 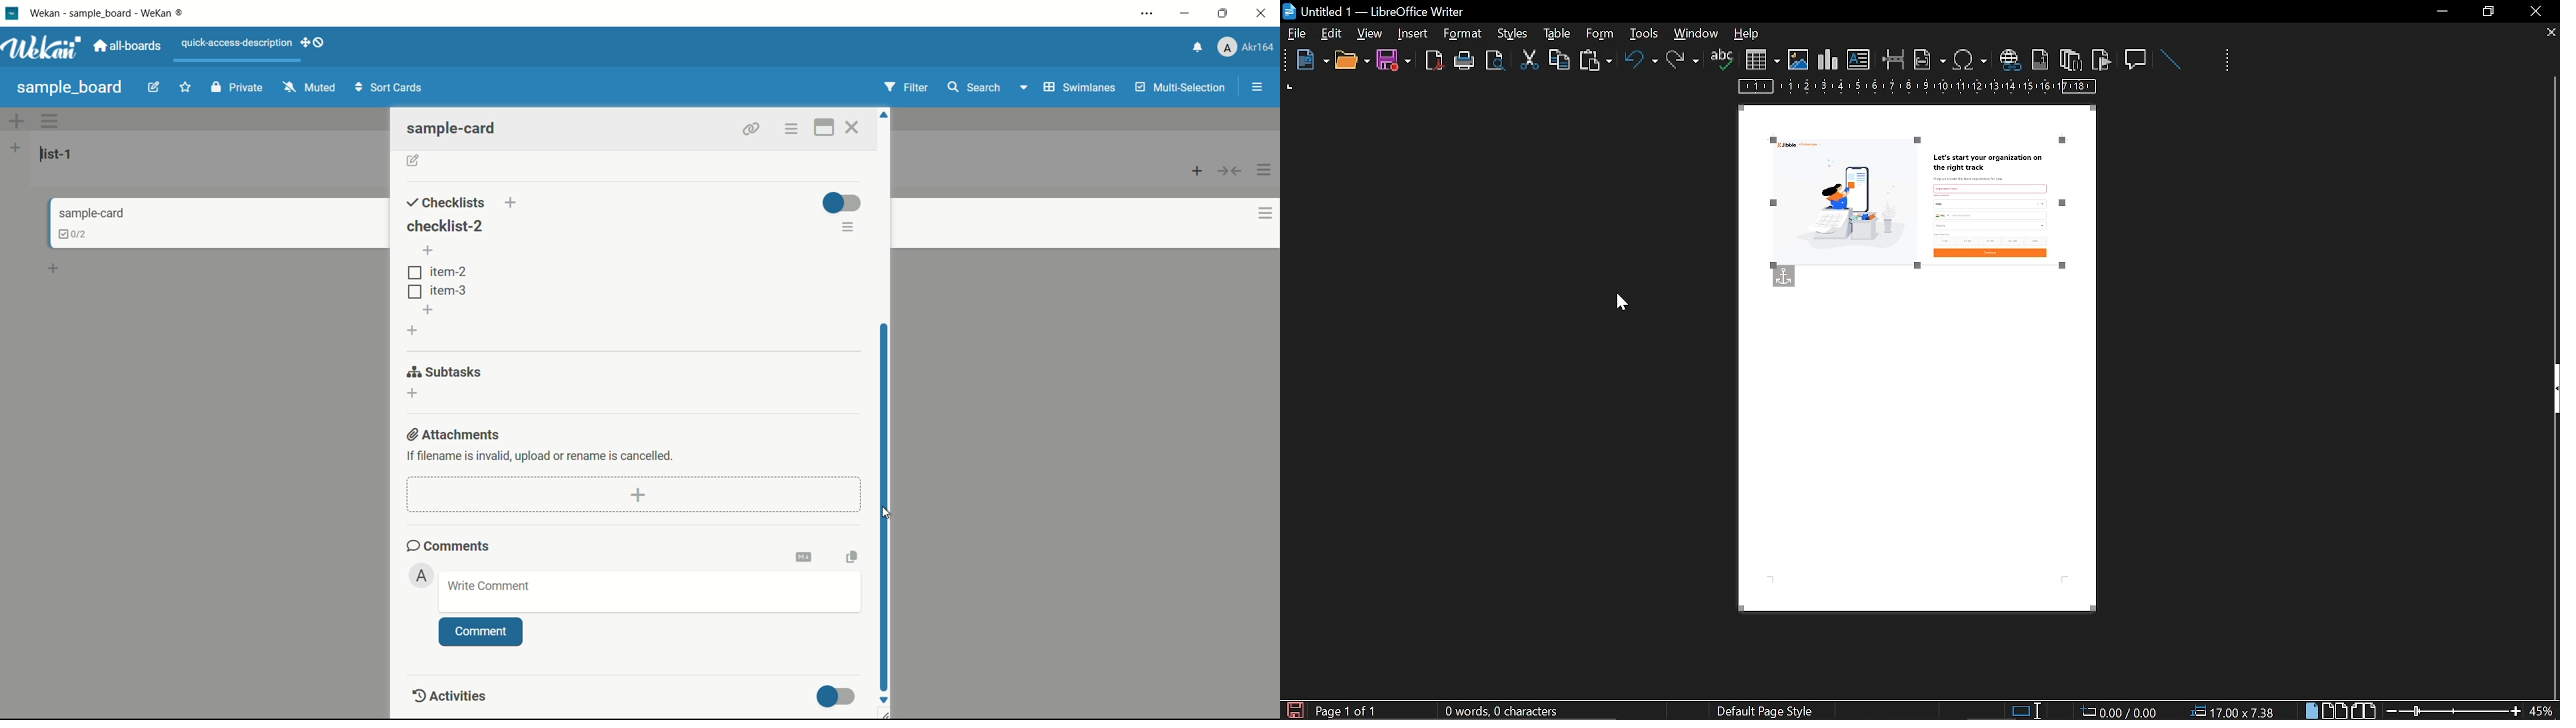 What do you see at coordinates (1683, 60) in the screenshot?
I see `redo` at bounding box center [1683, 60].